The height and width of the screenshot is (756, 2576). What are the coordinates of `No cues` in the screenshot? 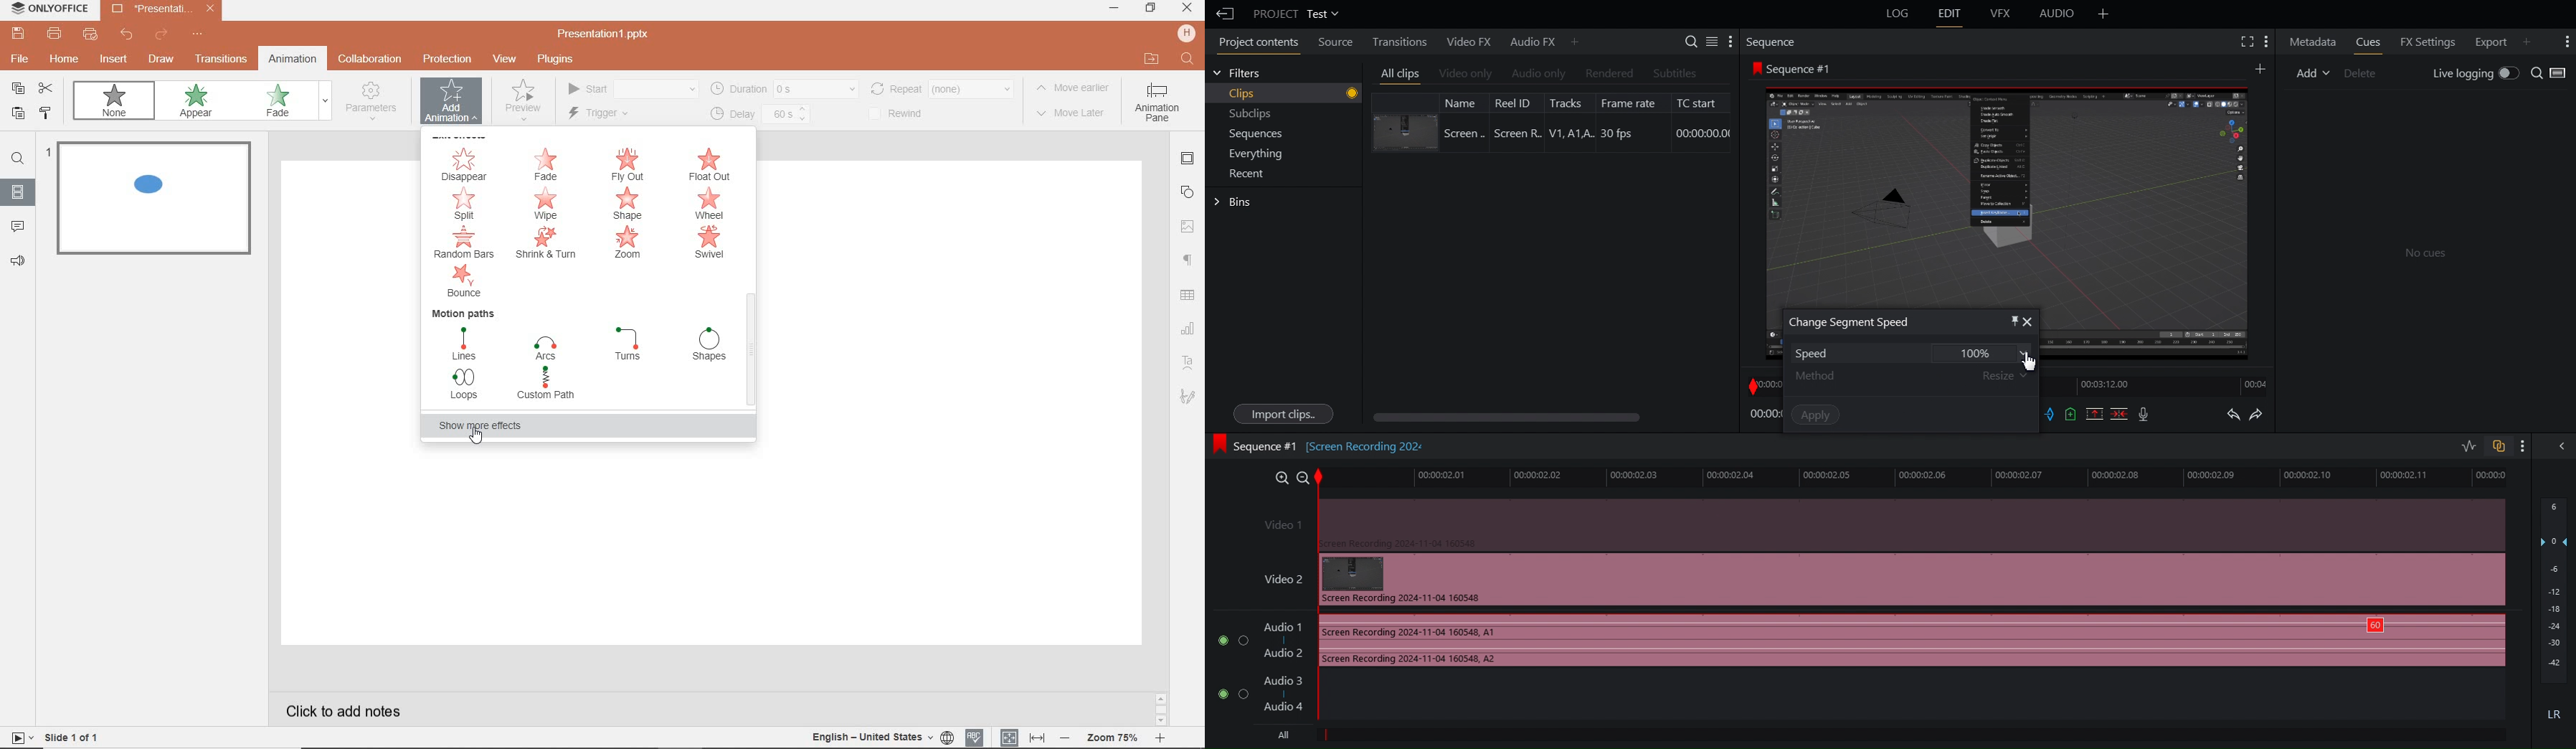 It's located at (2426, 254).